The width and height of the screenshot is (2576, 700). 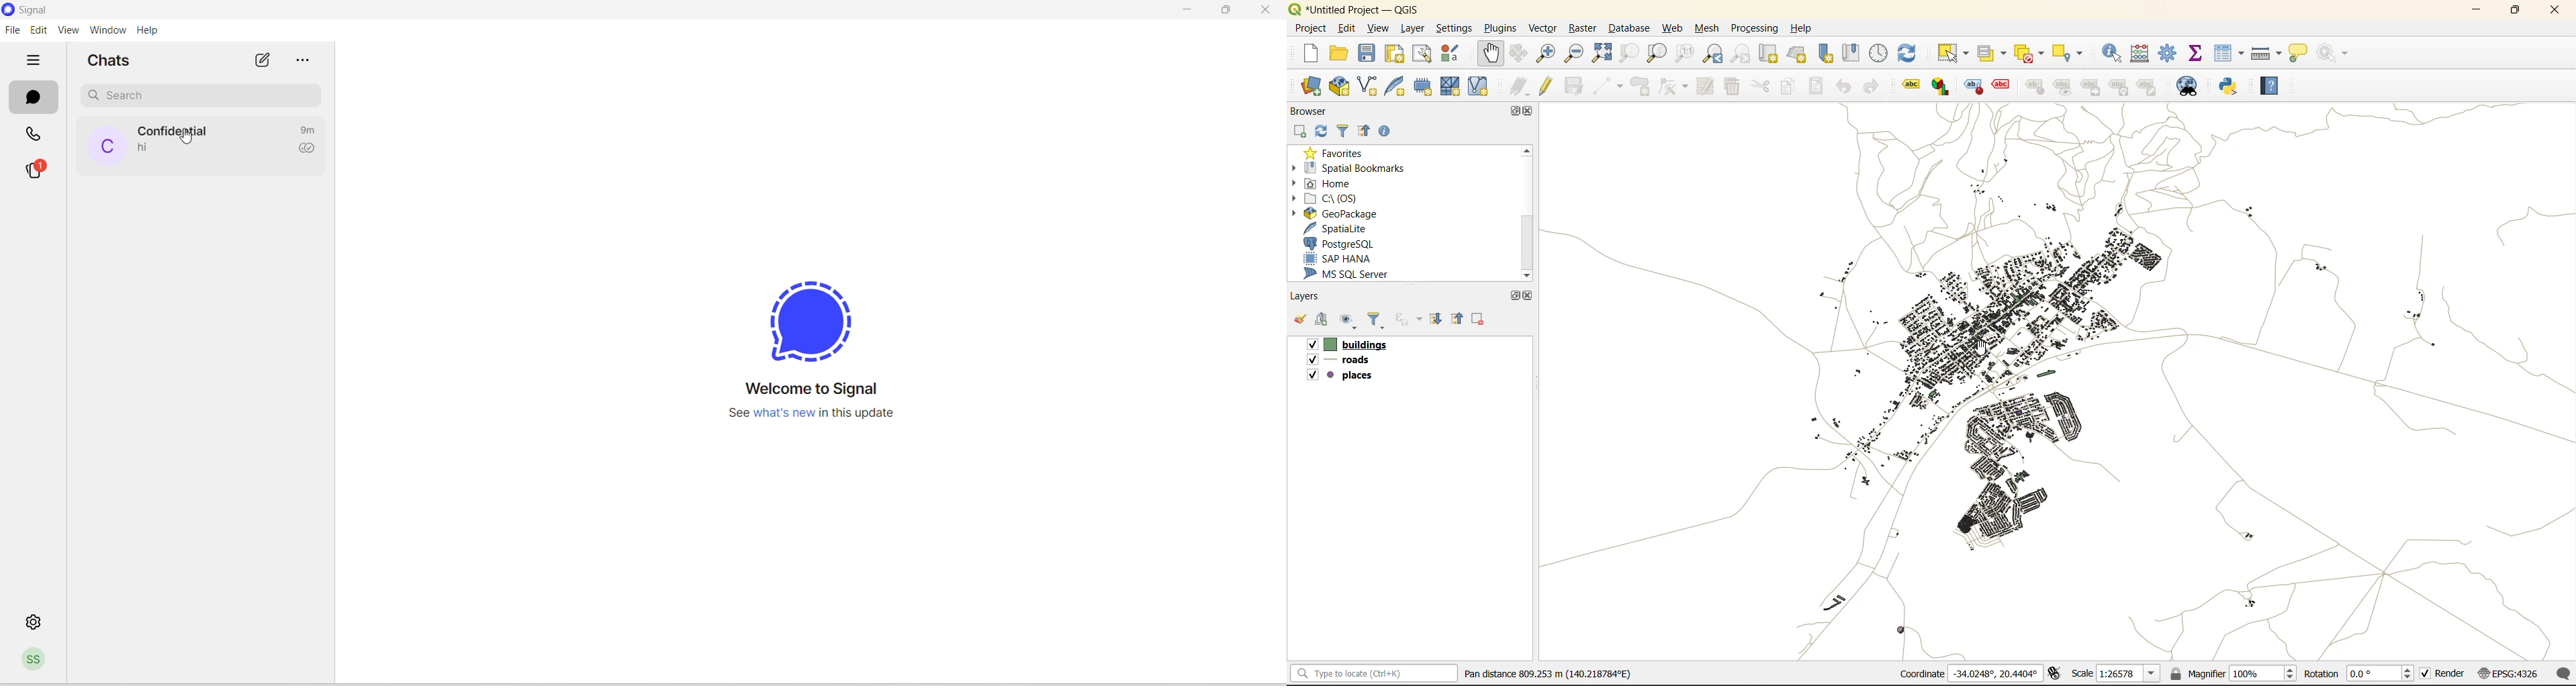 What do you see at coordinates (1229, 12) in the screenshot?
I see `maximize` at bounding box center [1229, 12].